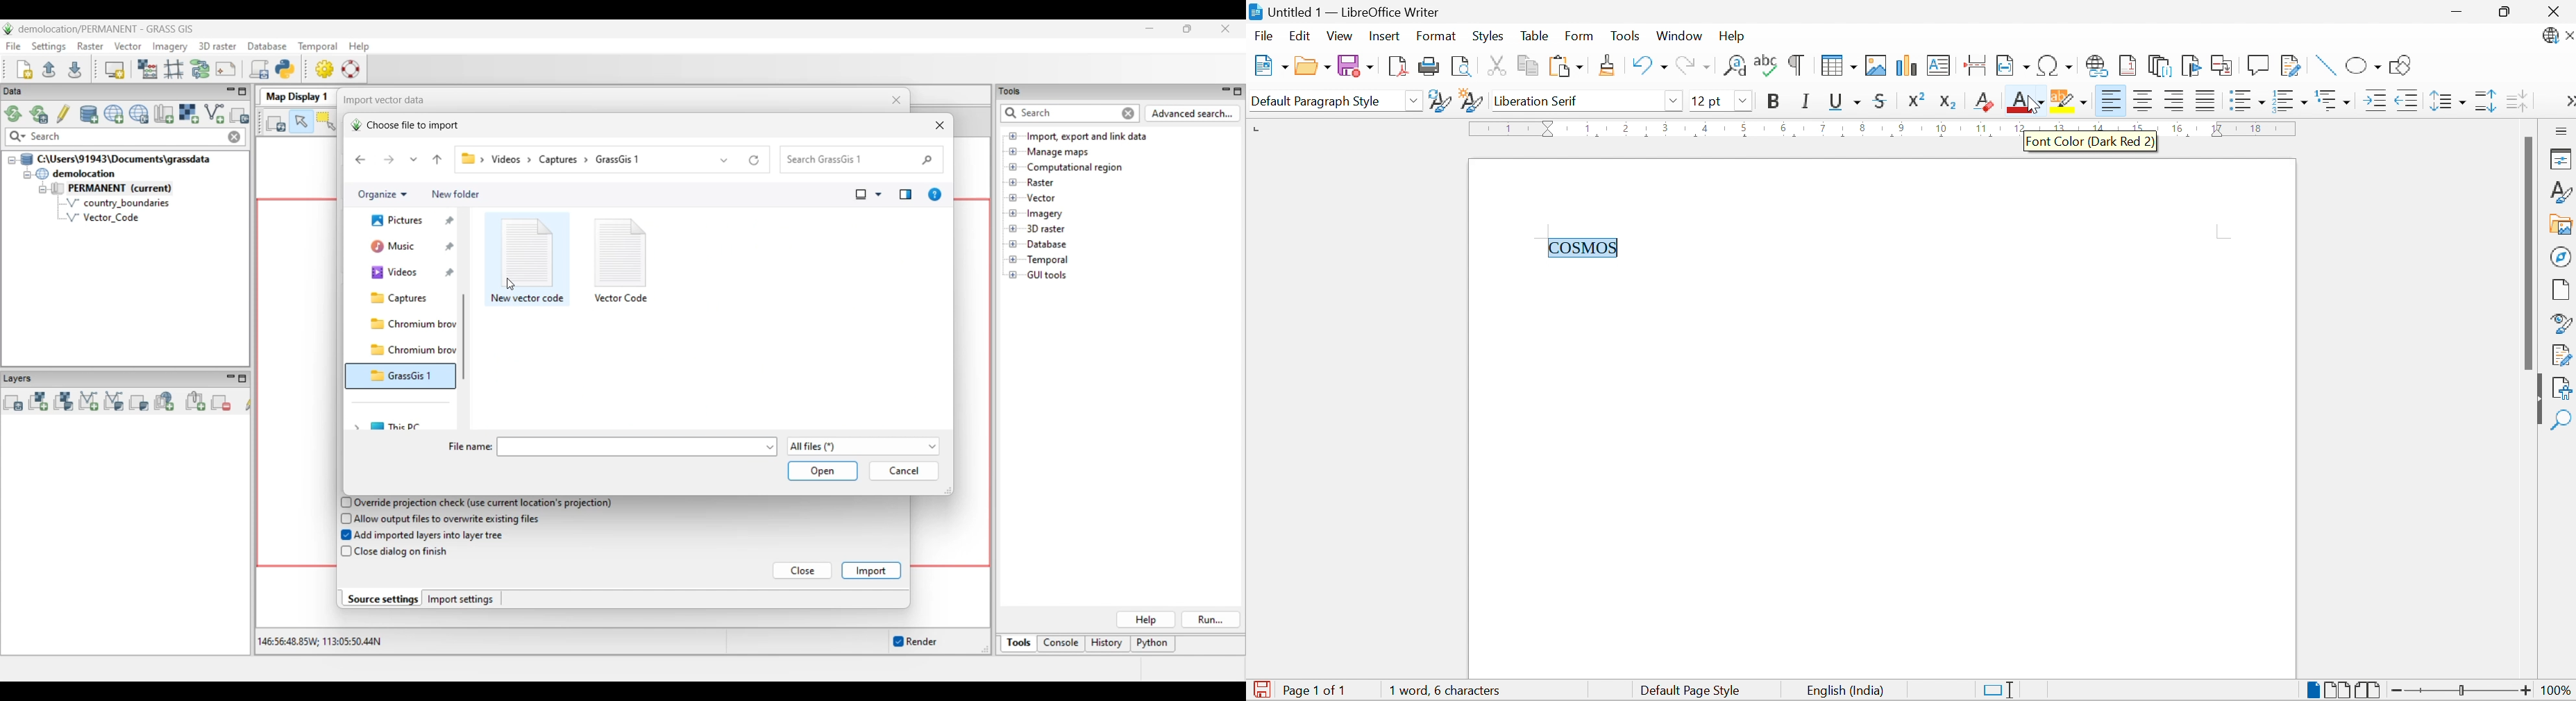  Describe the element at coordinates (1735, 35) in the screenshot. I see `Help` at that location.